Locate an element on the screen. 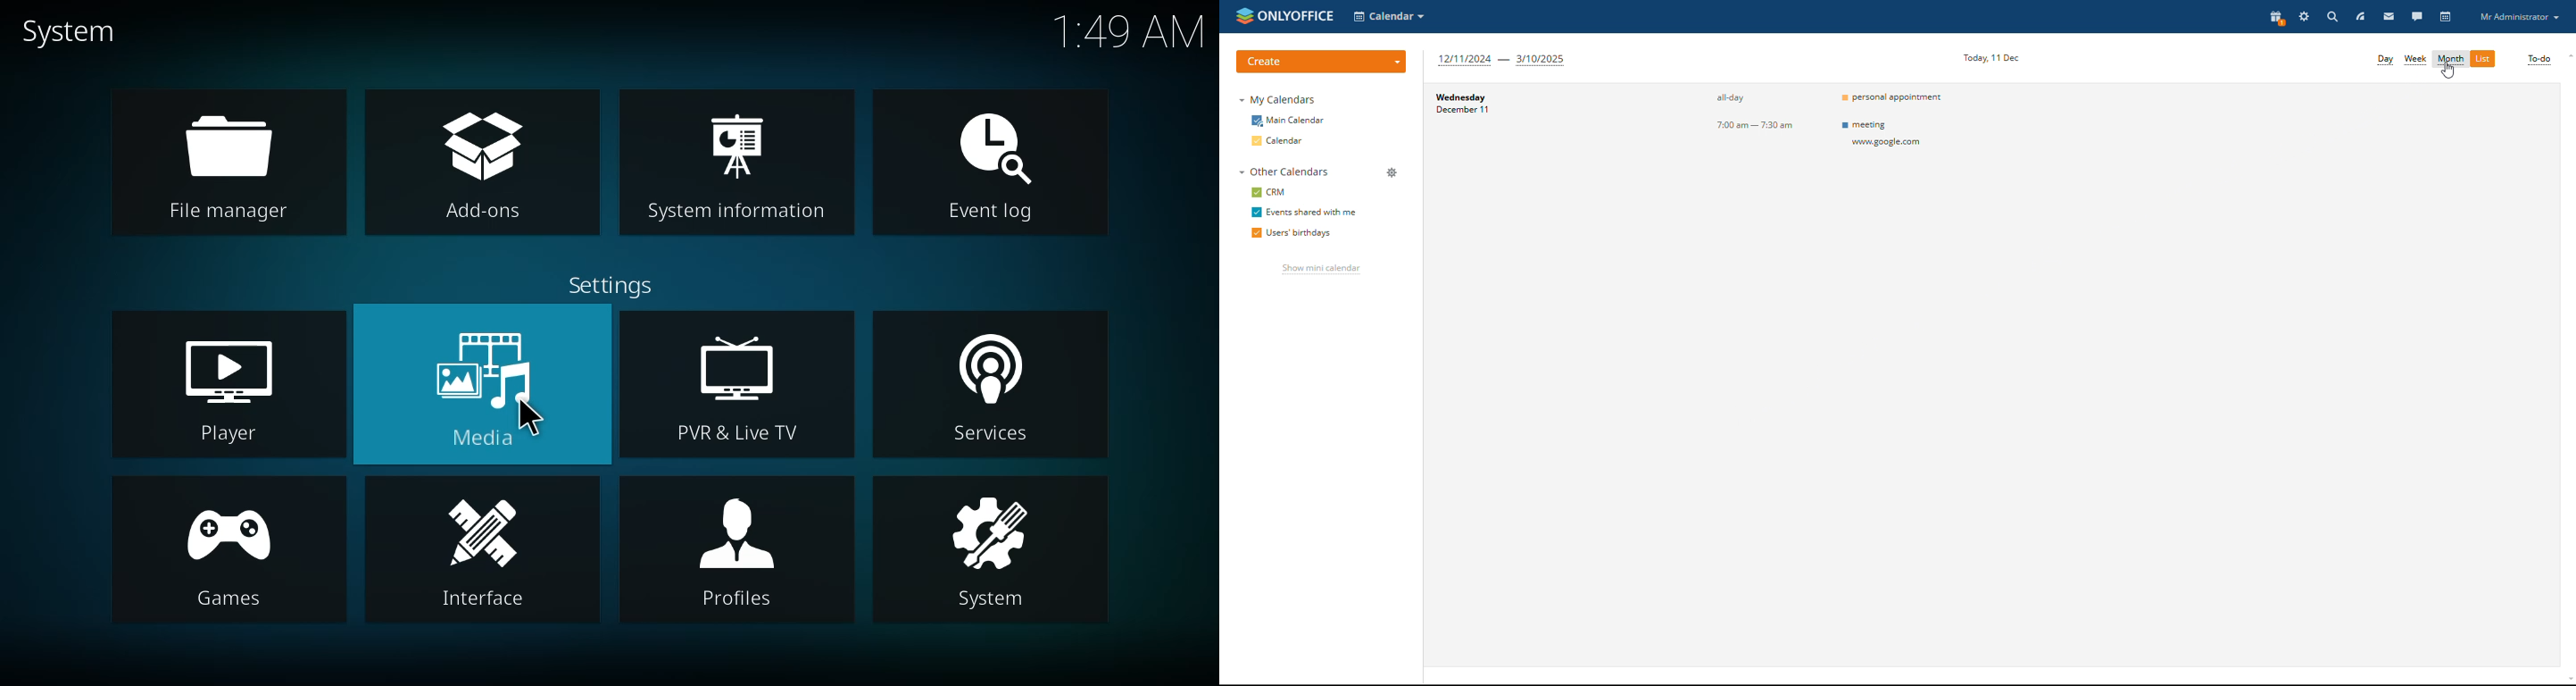 The height and width of the screenshot is (700, 2576). file manager is located at coordinates (232, 160).